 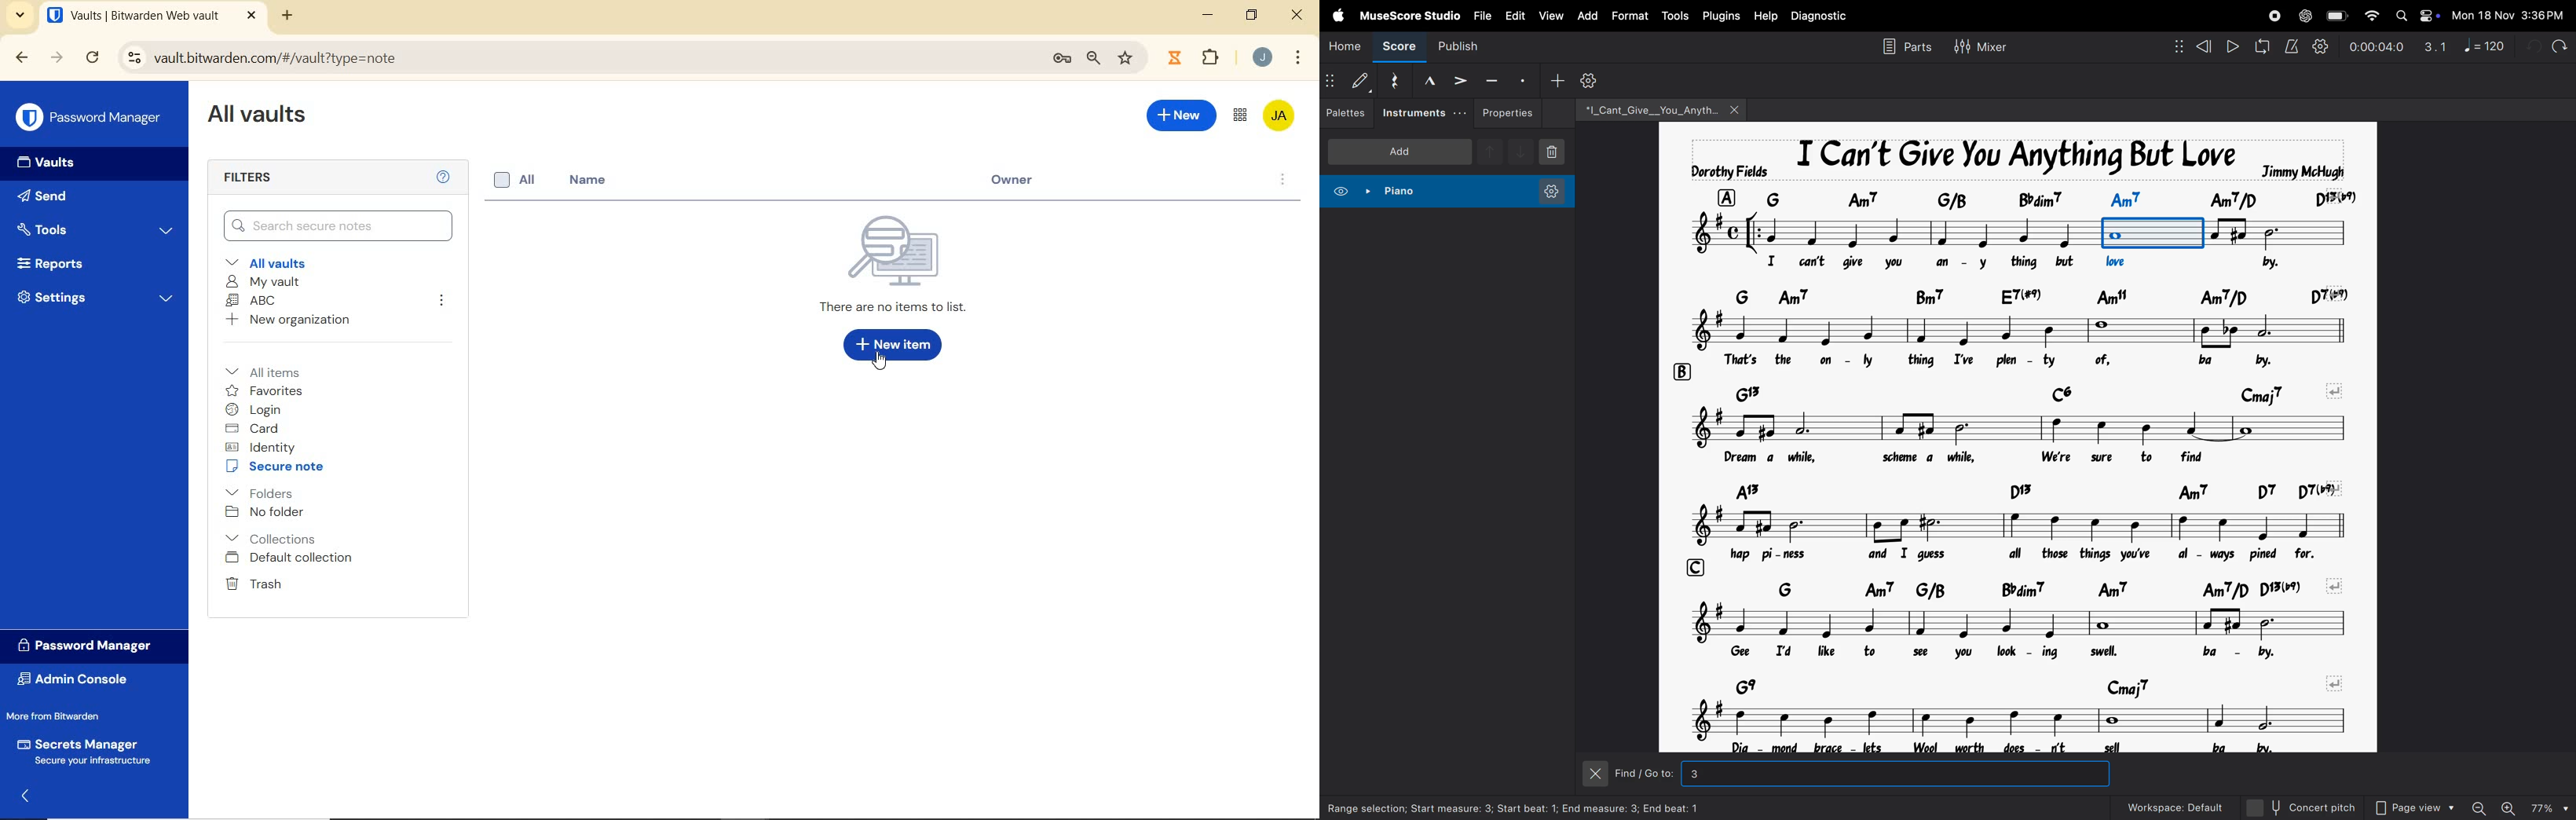 What do you see at coordinates (2561, 45) in the screenshot?
I see `redo` at bounding box center [2561, 45].